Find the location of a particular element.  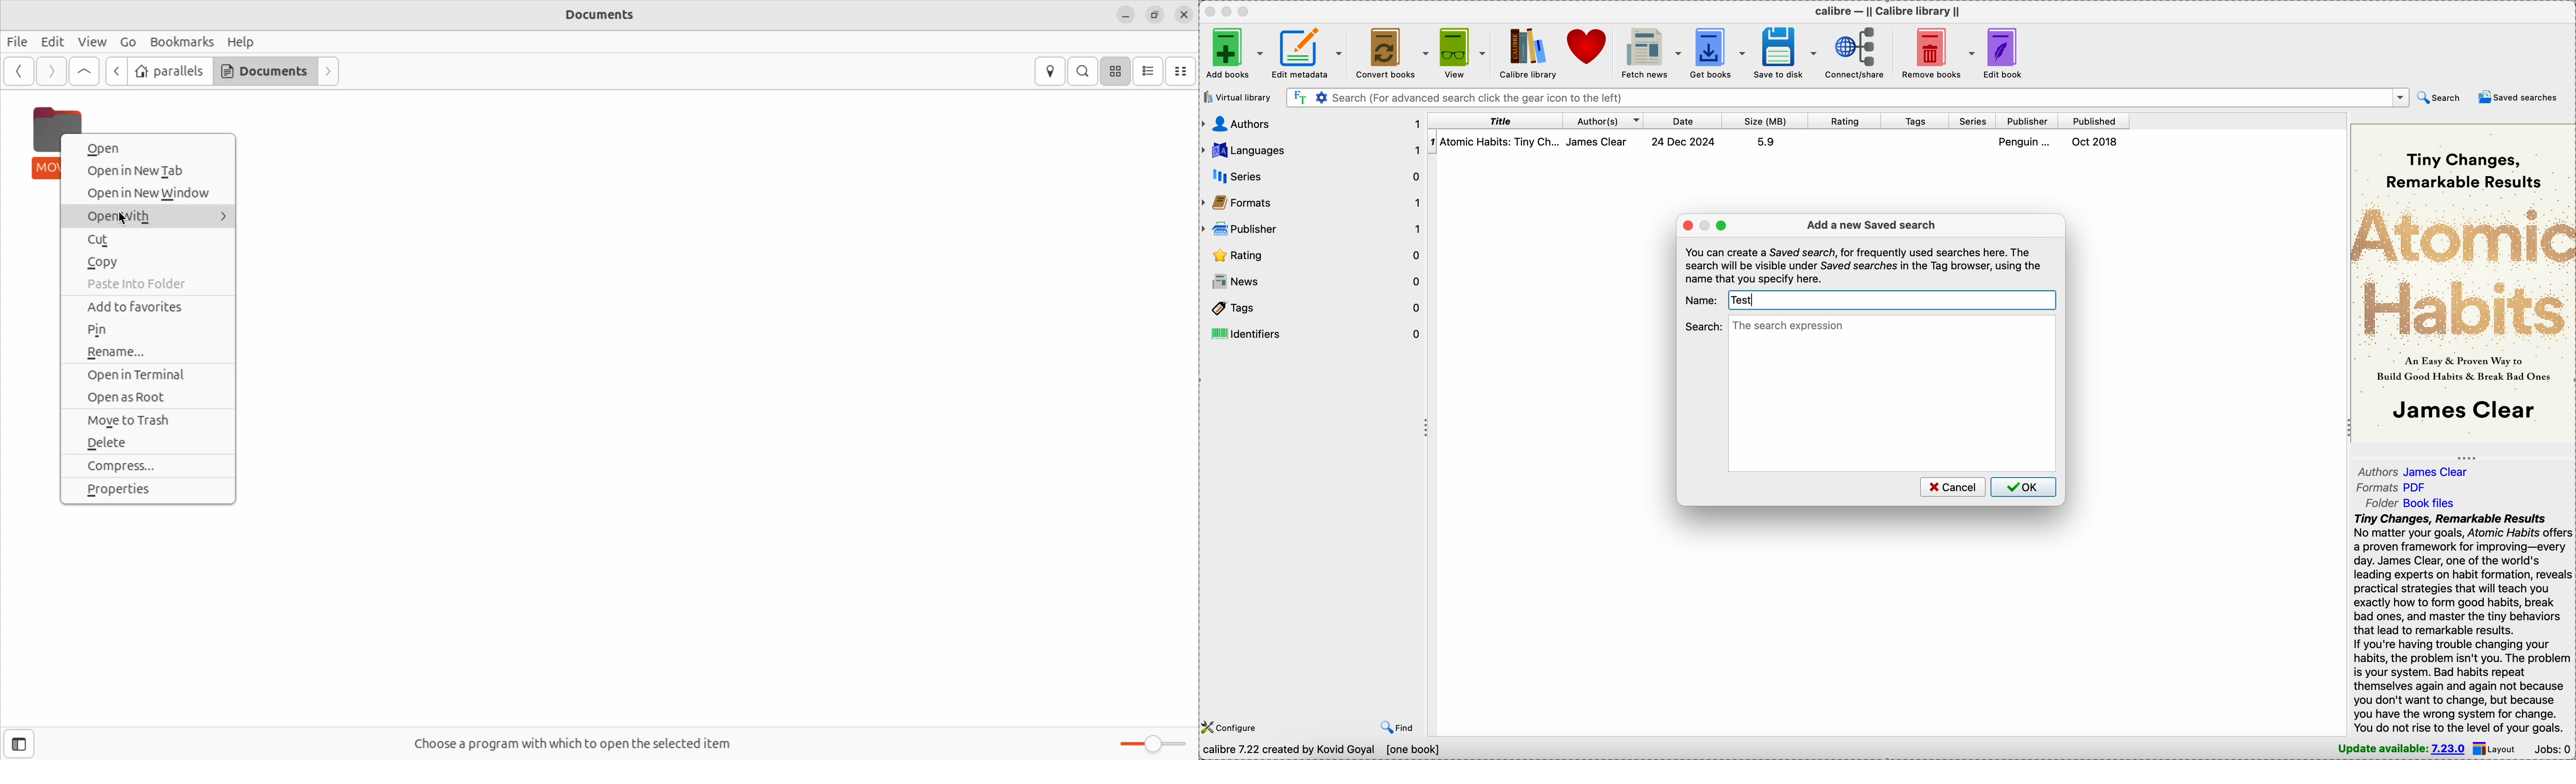

layout is located at coordinates (2498, 748).